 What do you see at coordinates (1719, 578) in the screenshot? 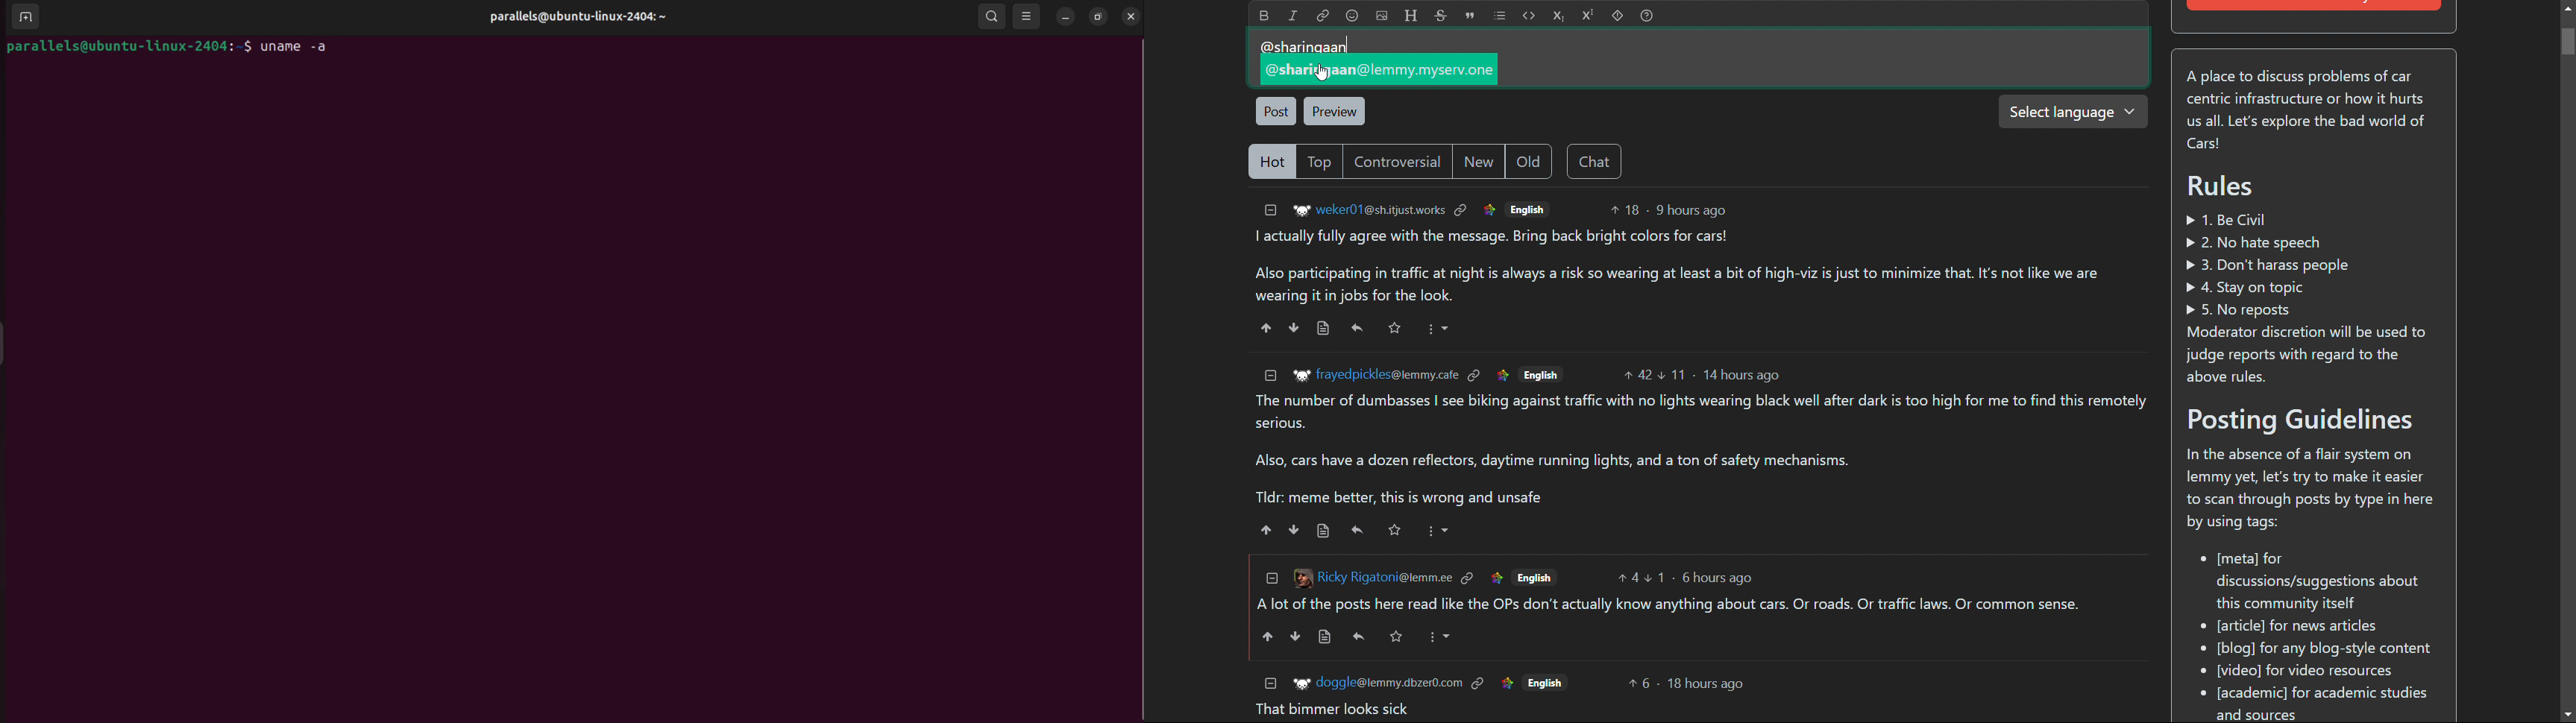
I see `6 hours ago` at bounding box center [1719, 578].